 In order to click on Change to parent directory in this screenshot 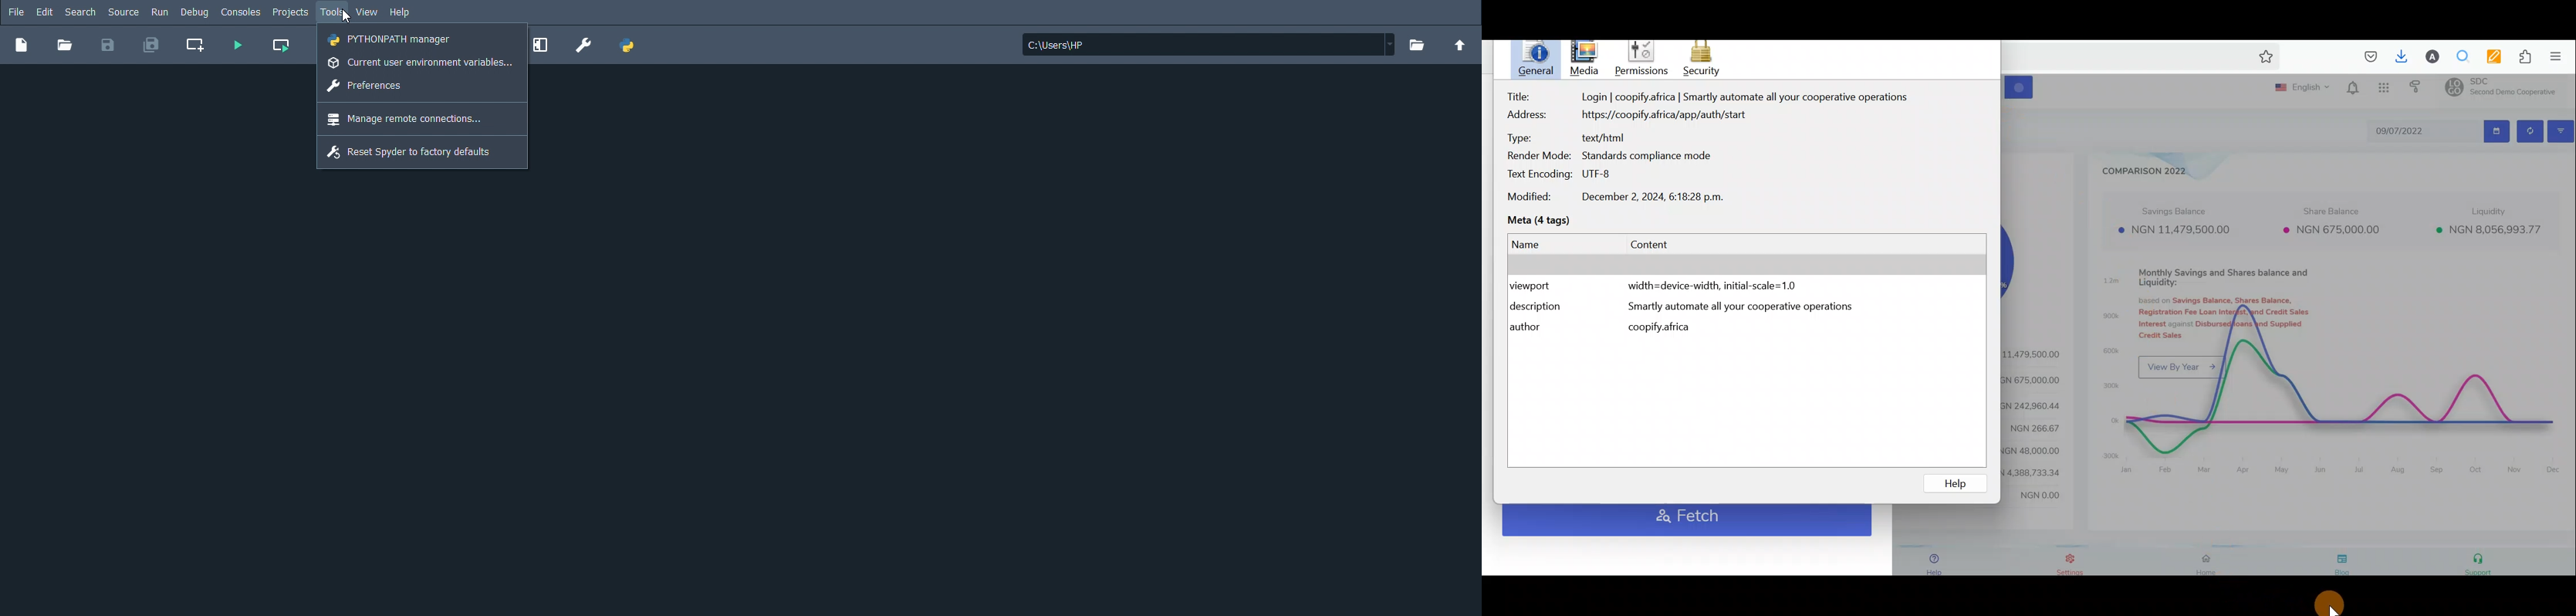, I will do `click(1462, 46)`.